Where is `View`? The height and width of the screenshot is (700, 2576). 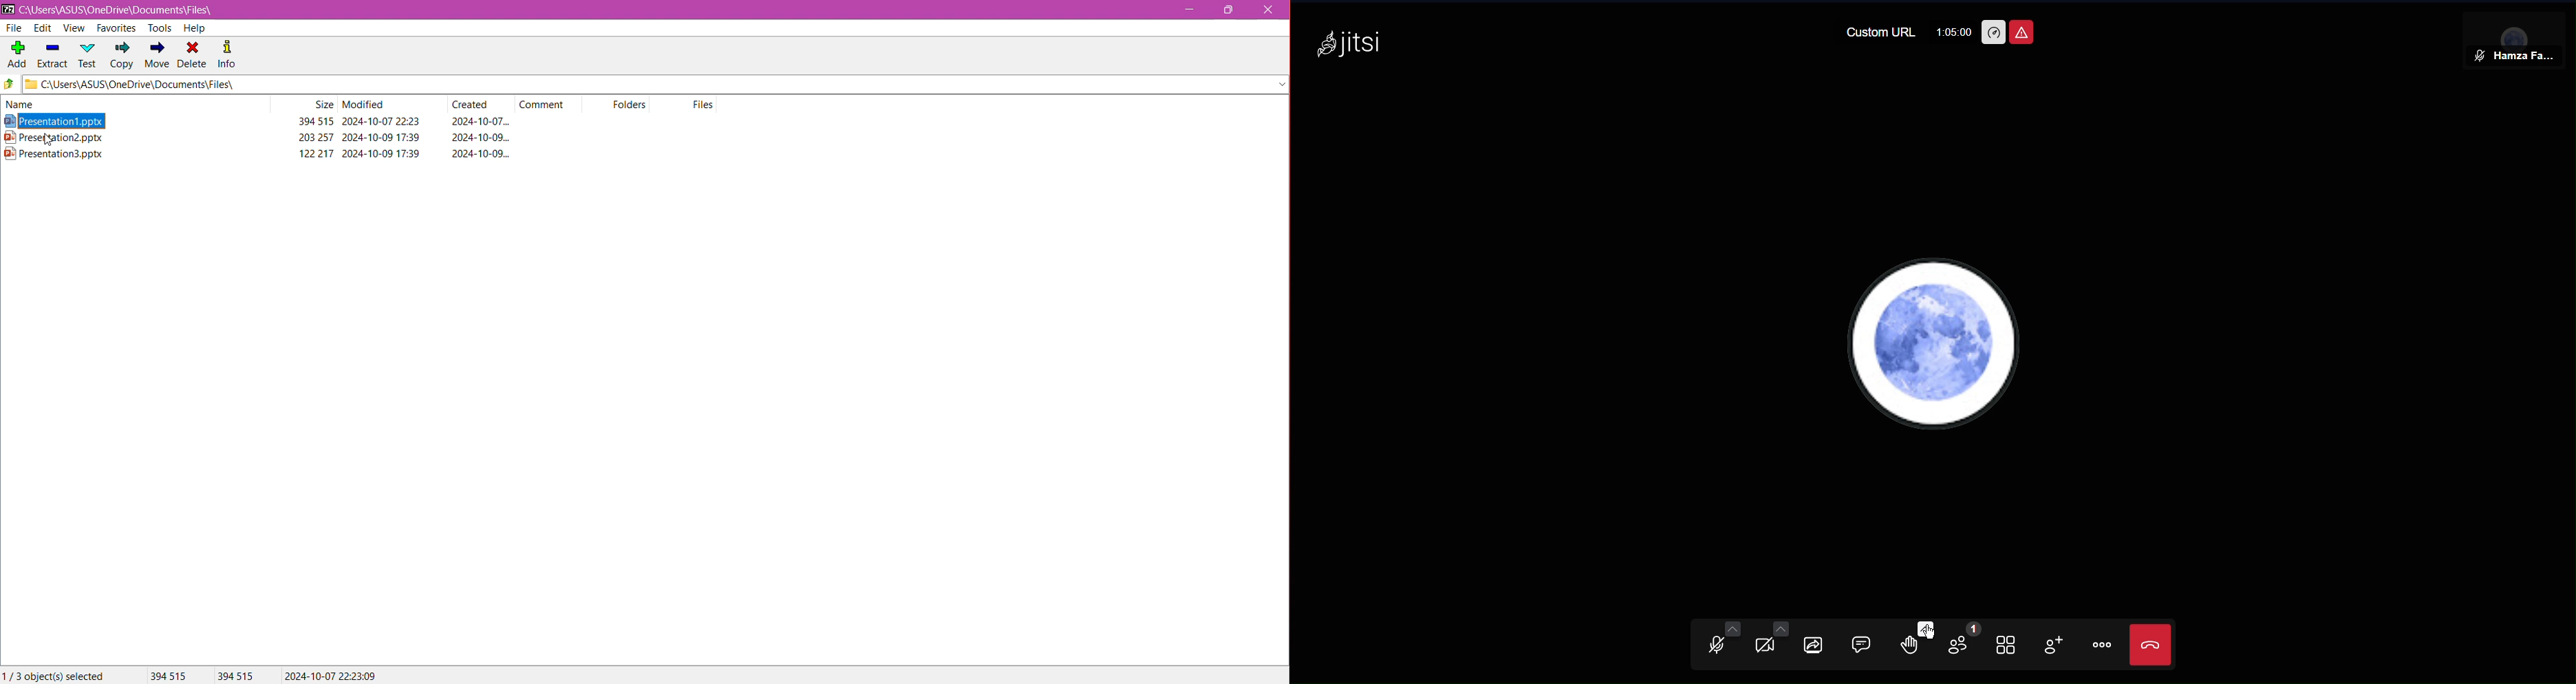
View is located at coordinates (73, 28).